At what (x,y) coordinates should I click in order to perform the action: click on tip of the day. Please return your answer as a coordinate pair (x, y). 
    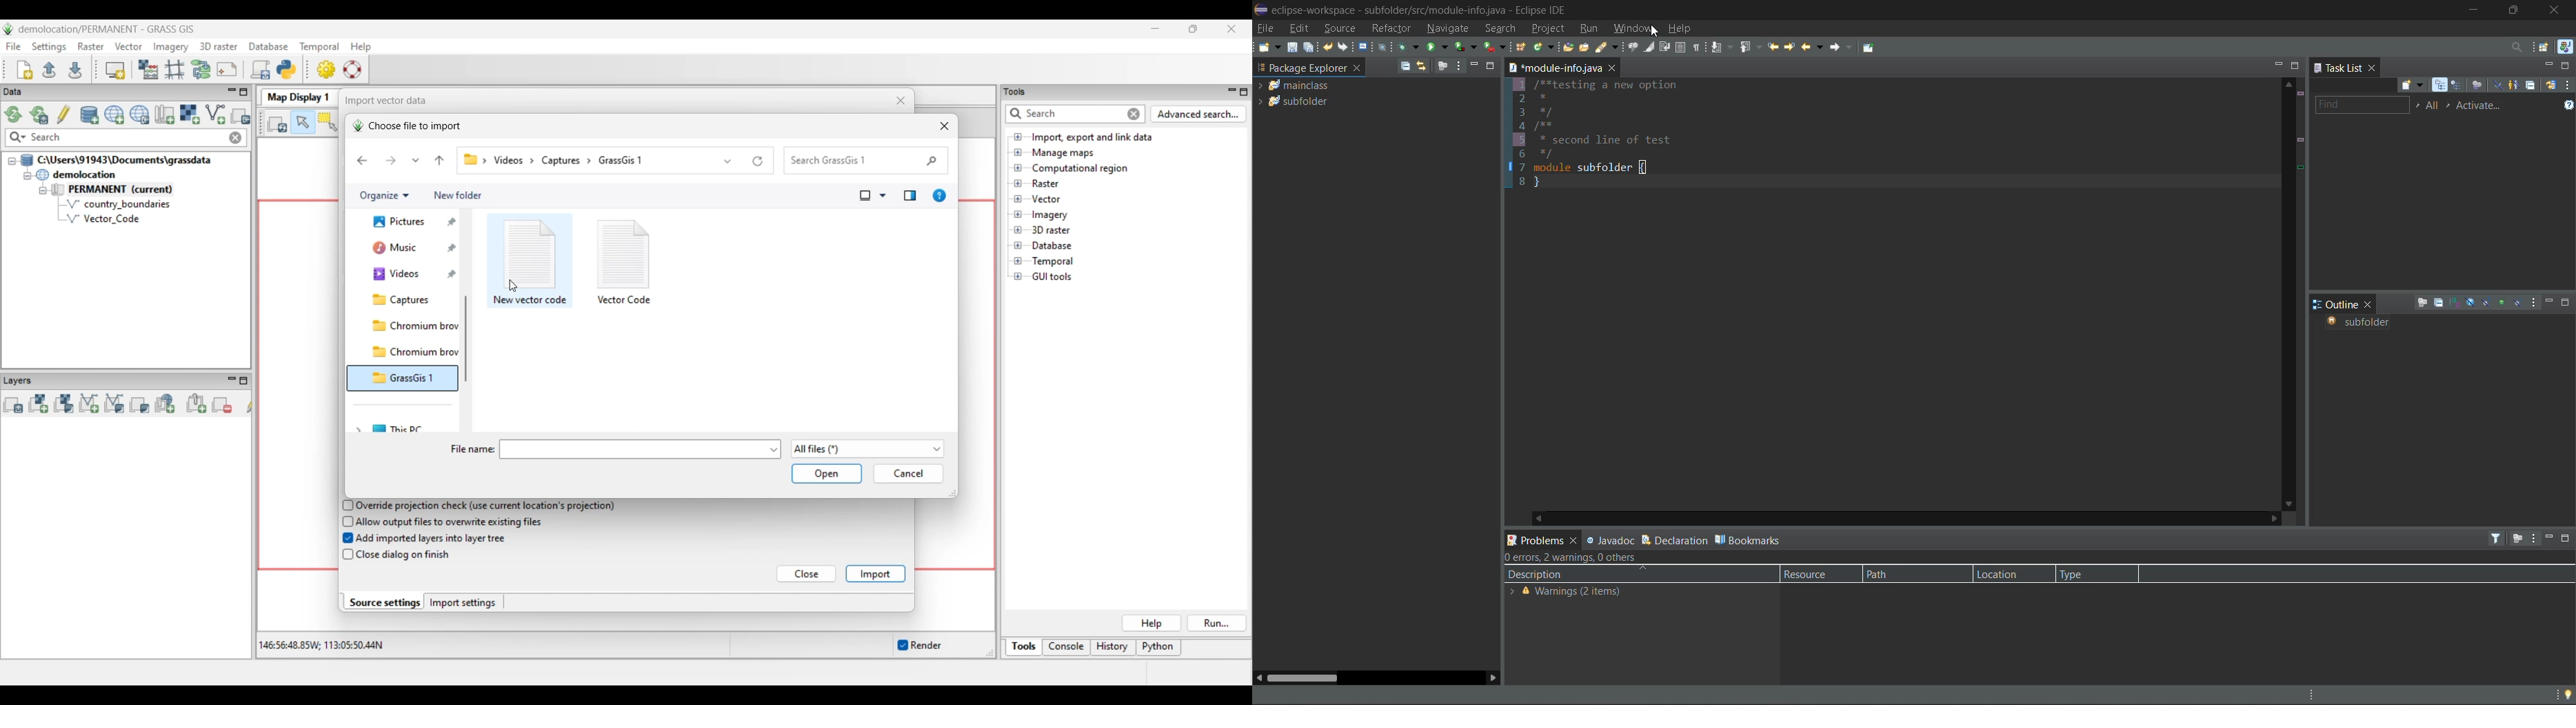
    Looking at the image, I should click on (2564, 693).